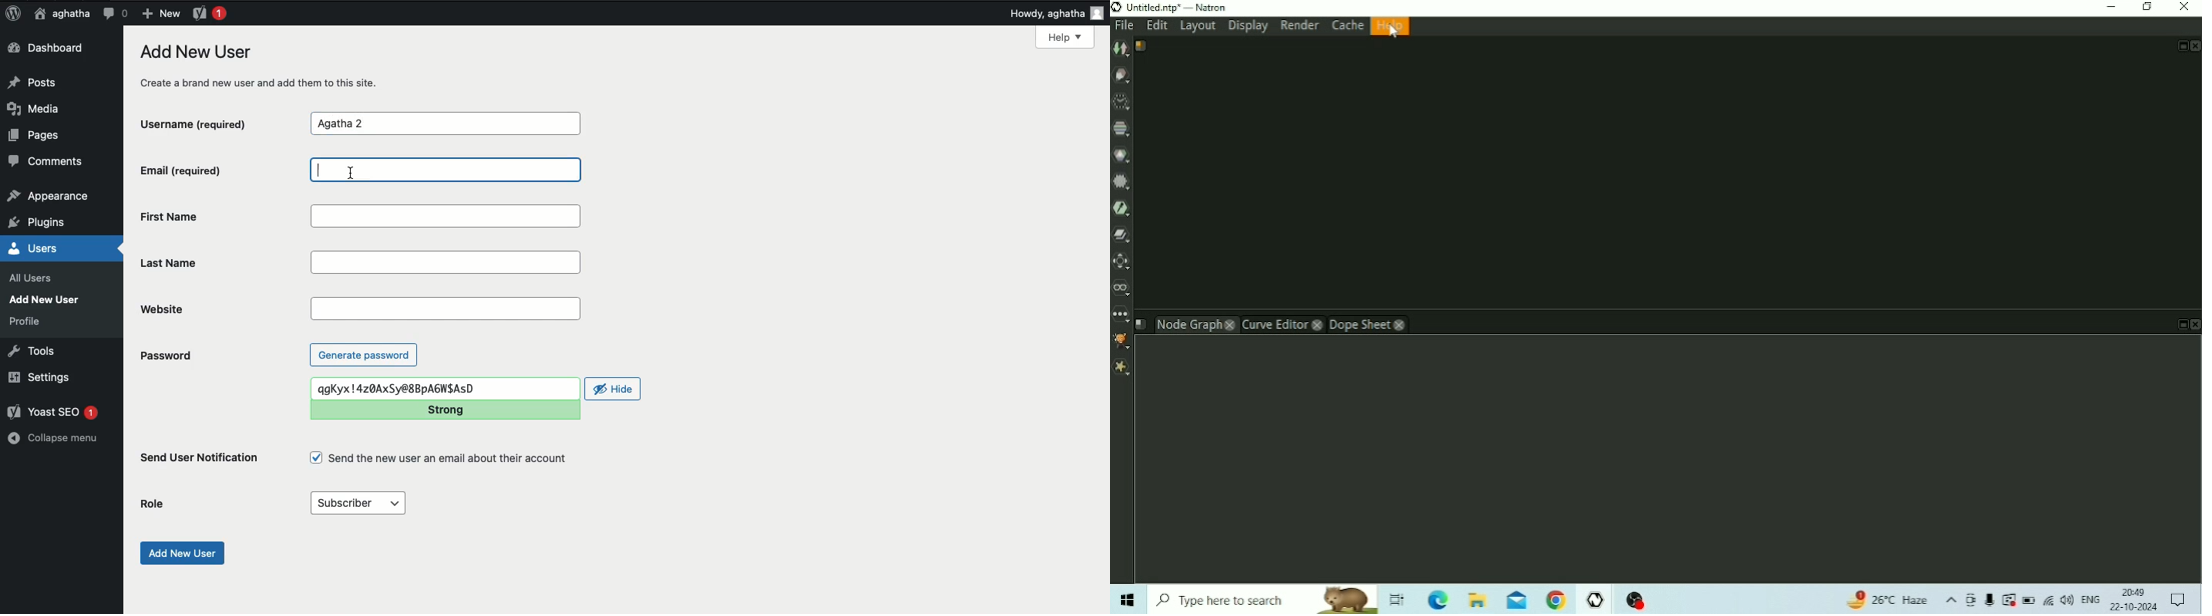 This screenshot has width=2212, height=616. What do you see at coordinates (441, 458) in the screenshot?
I see `Send the new user an email about their account` at bounding box center [441, 458].